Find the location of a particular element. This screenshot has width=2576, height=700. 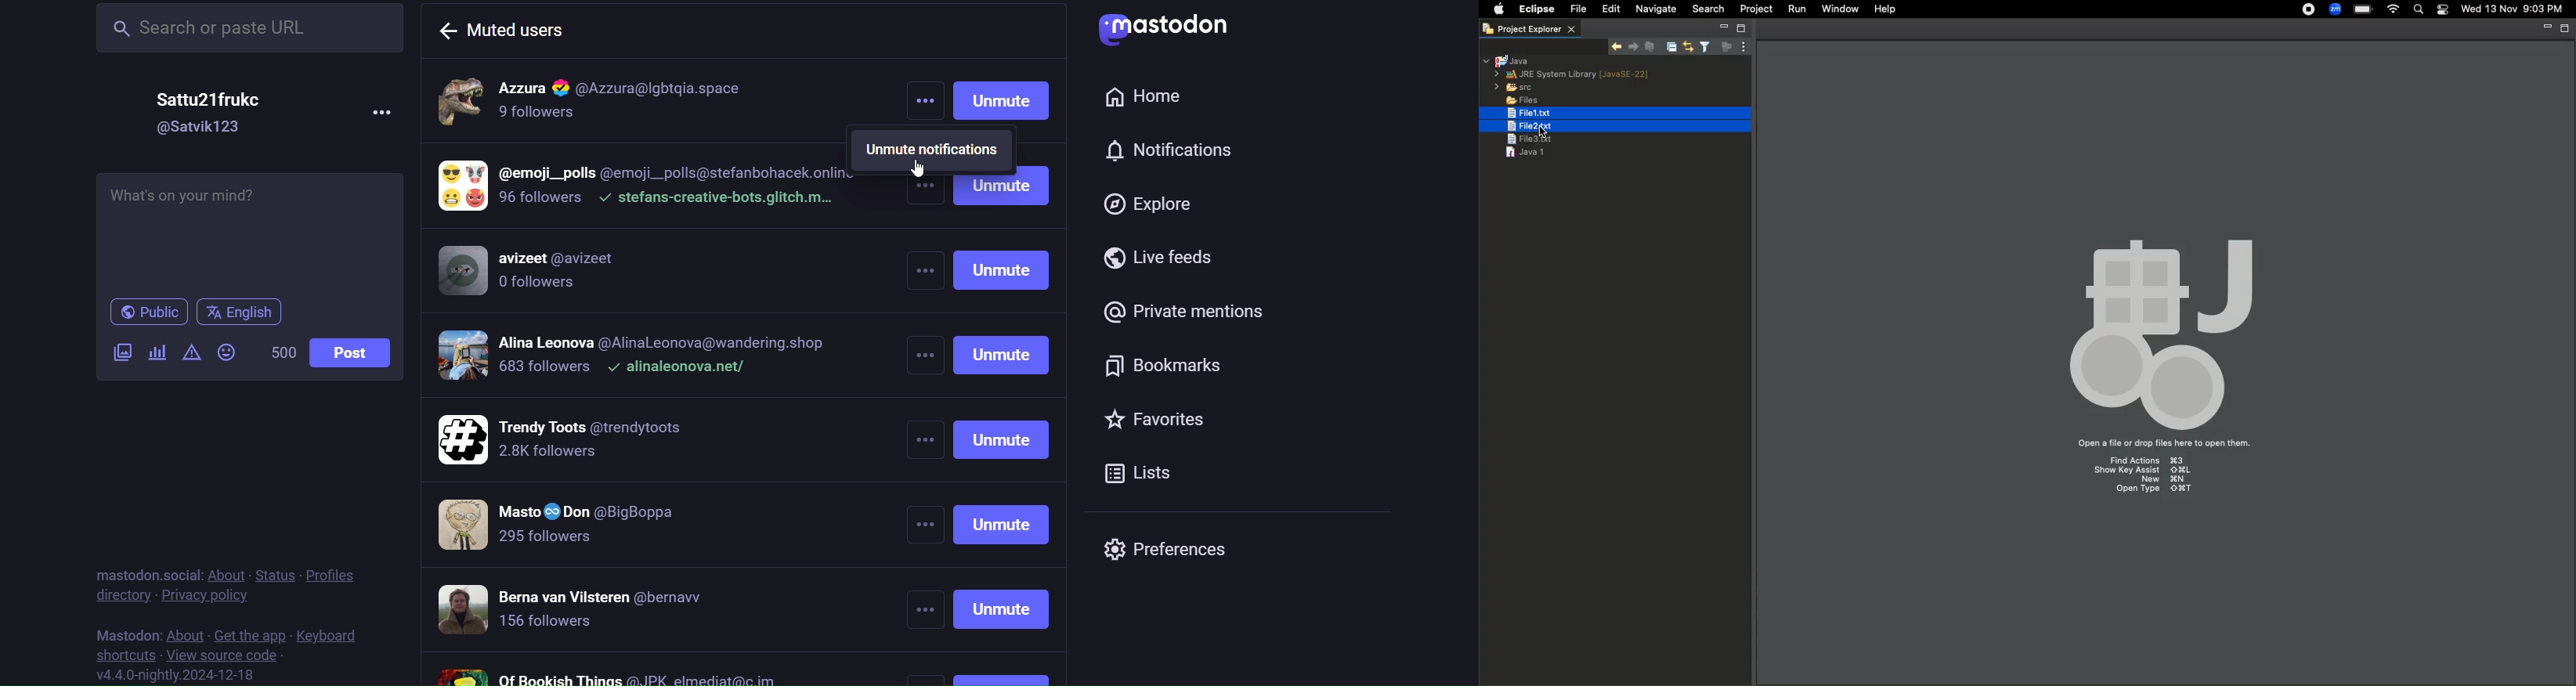

other more options is located at coordinates (925, 429).